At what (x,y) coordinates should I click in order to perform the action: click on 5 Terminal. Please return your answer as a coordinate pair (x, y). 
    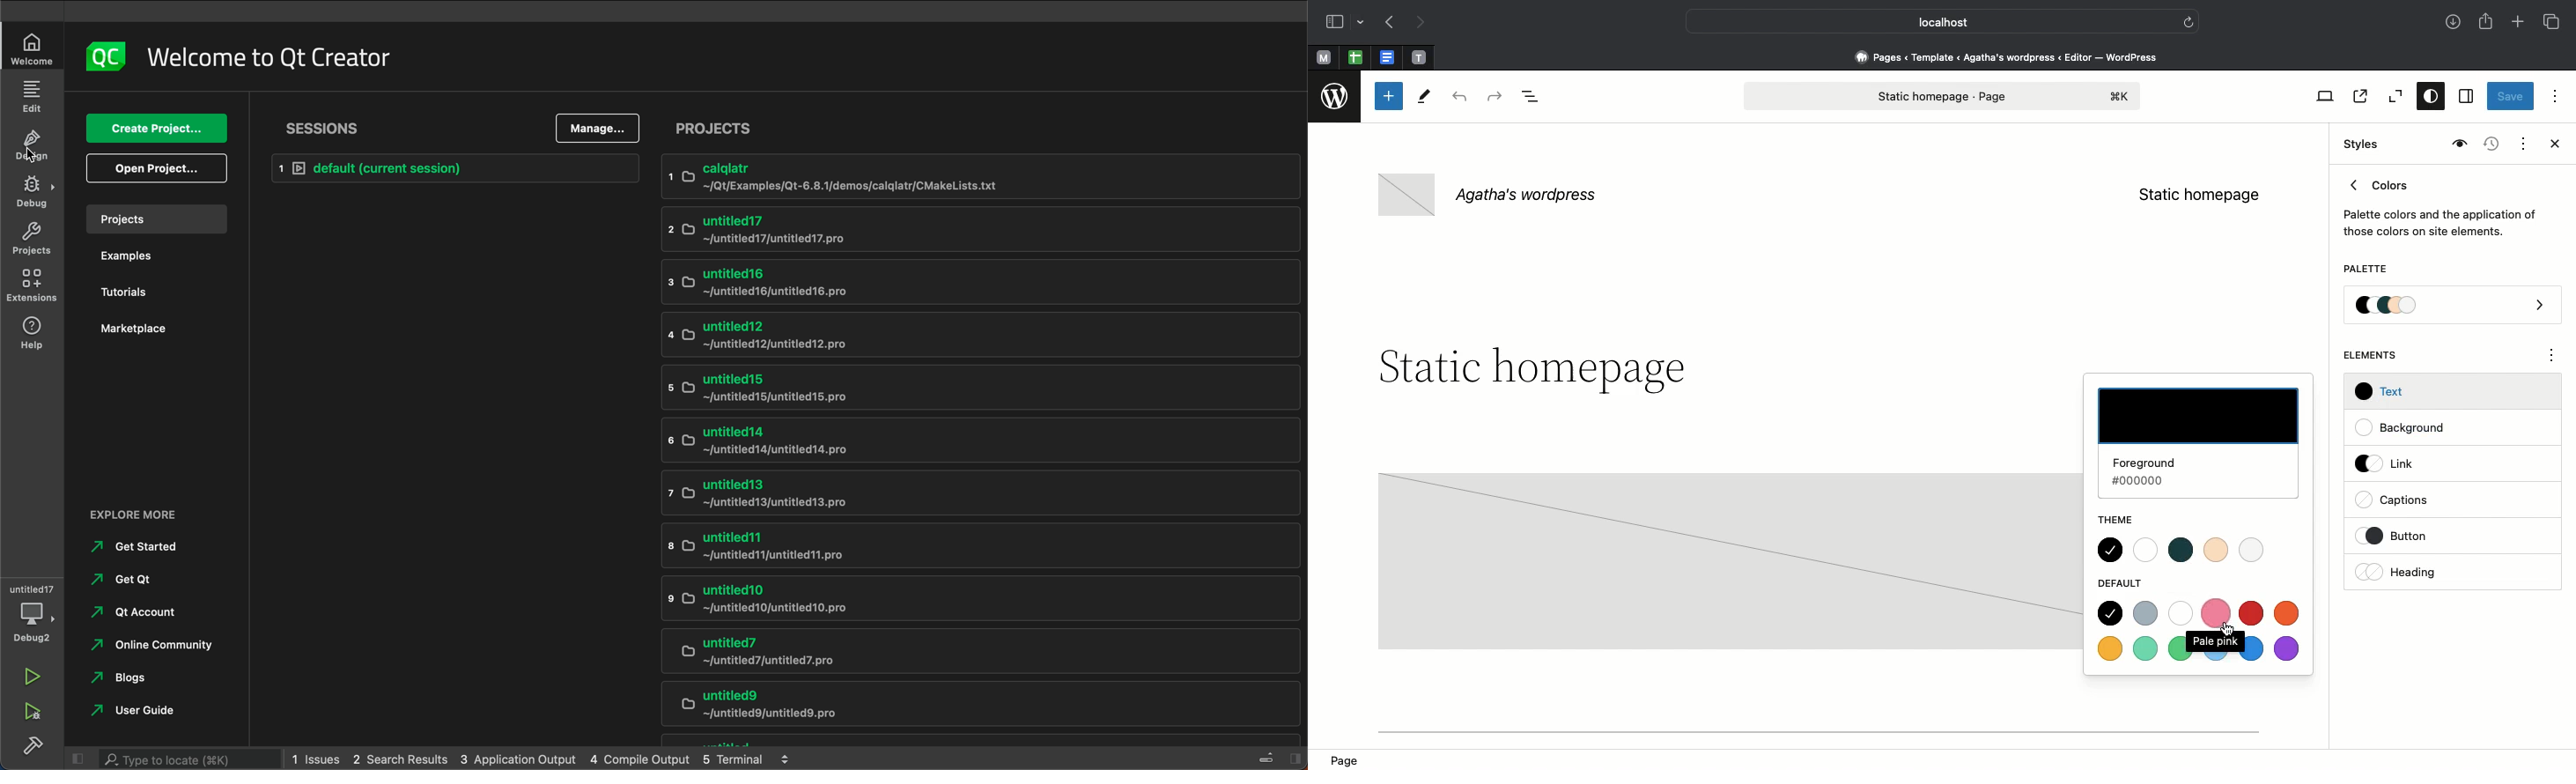
    Looking at the image, I should click on (732, 757).